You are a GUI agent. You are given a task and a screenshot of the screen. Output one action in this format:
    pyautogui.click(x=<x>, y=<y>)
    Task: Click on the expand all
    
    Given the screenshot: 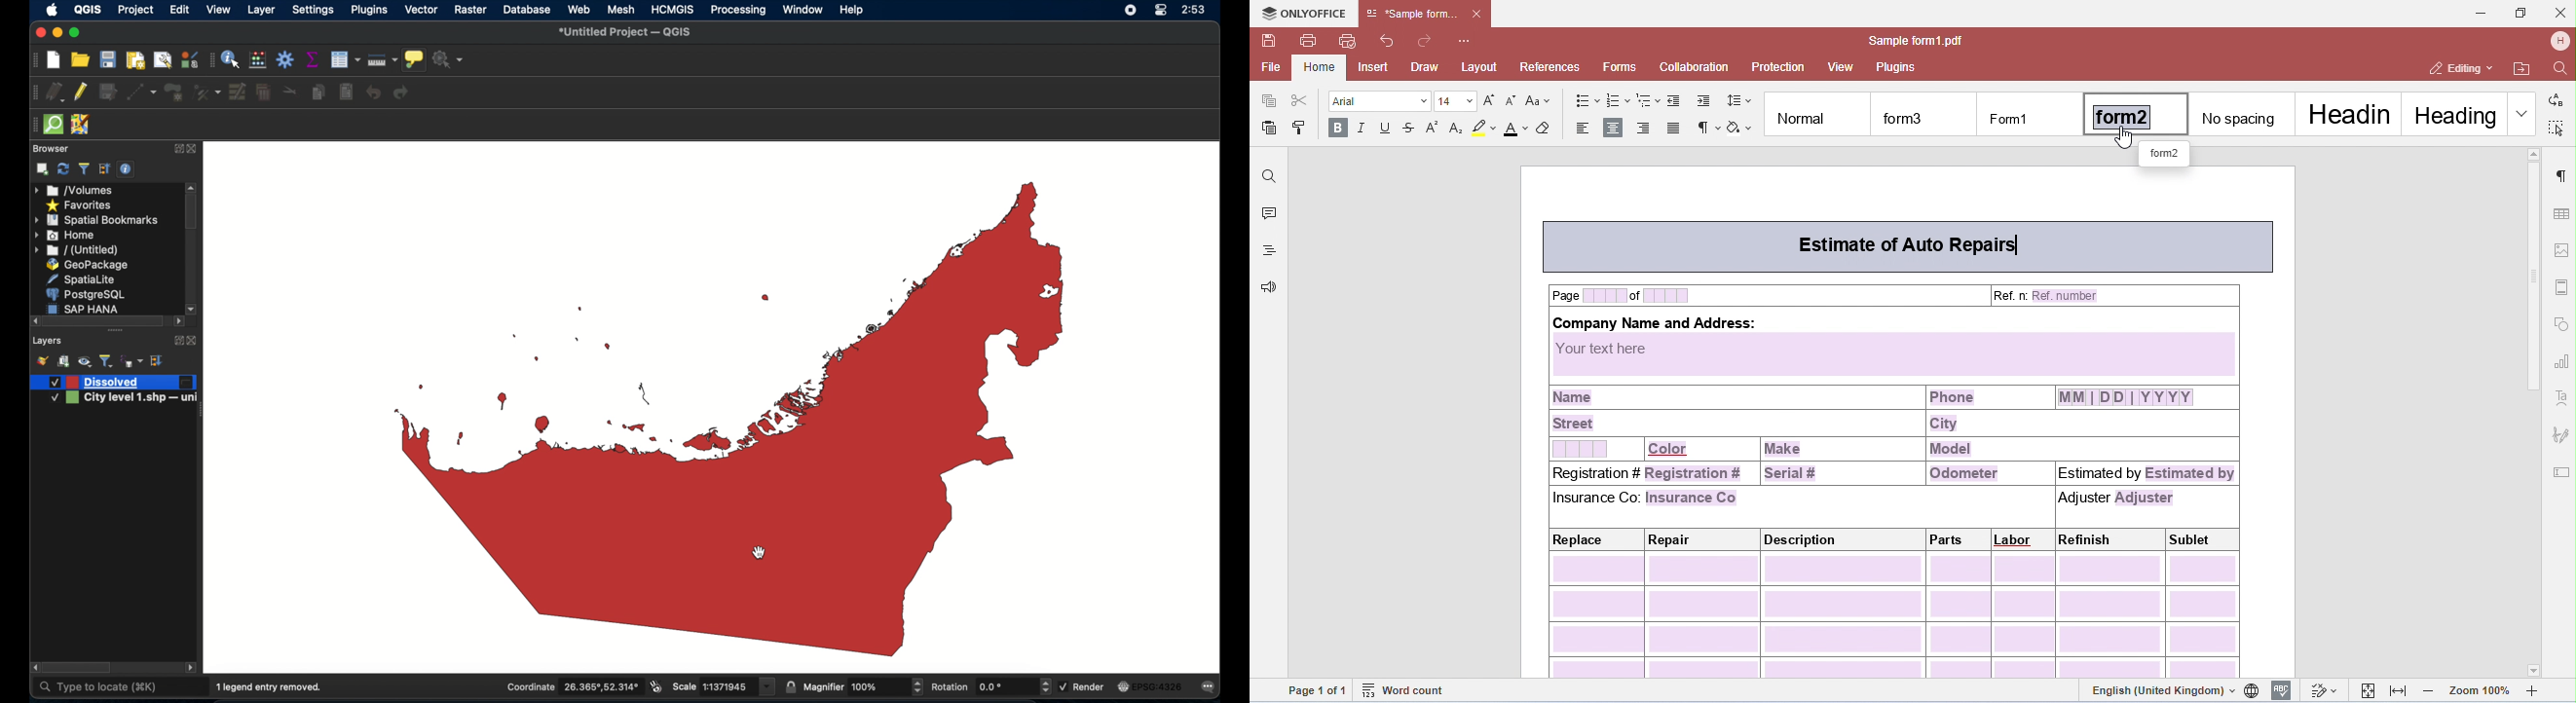 What is the action you would take?
    pyautogui.click(x=158, y=361)
    